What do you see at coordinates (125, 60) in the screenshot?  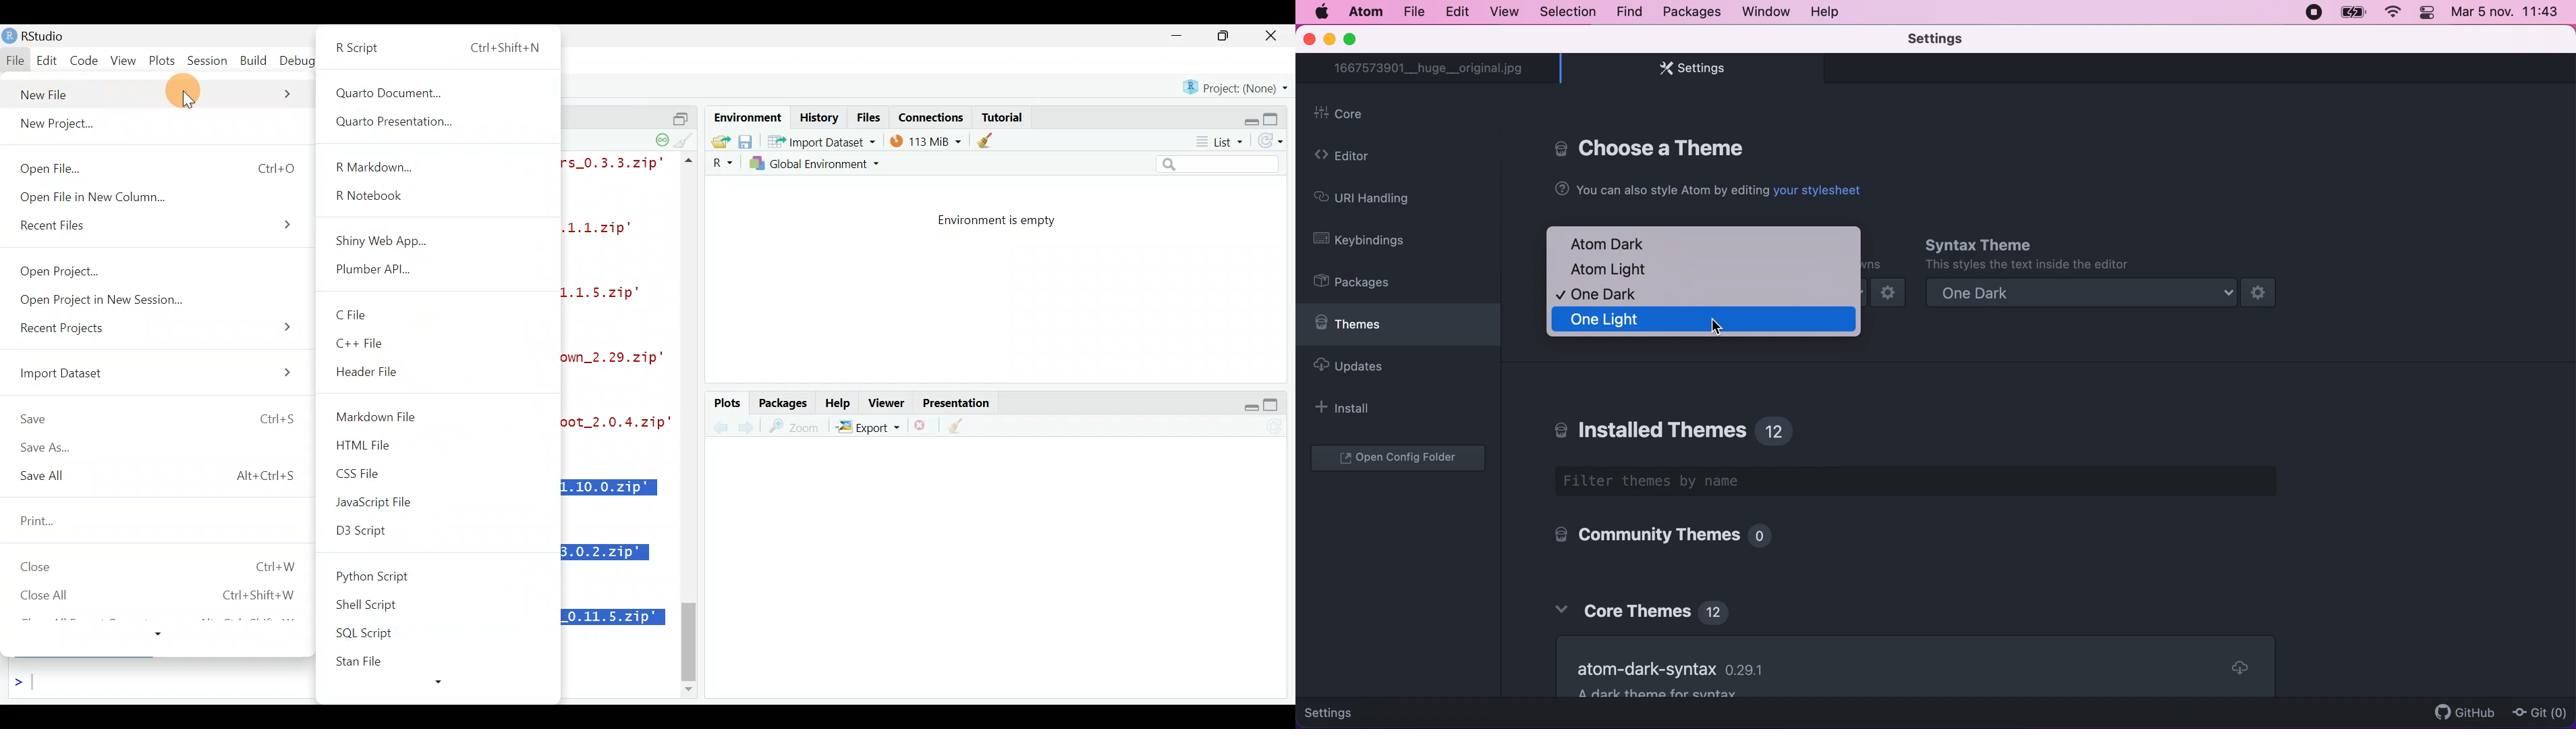 I see `View` at bounding box center [125, 60].